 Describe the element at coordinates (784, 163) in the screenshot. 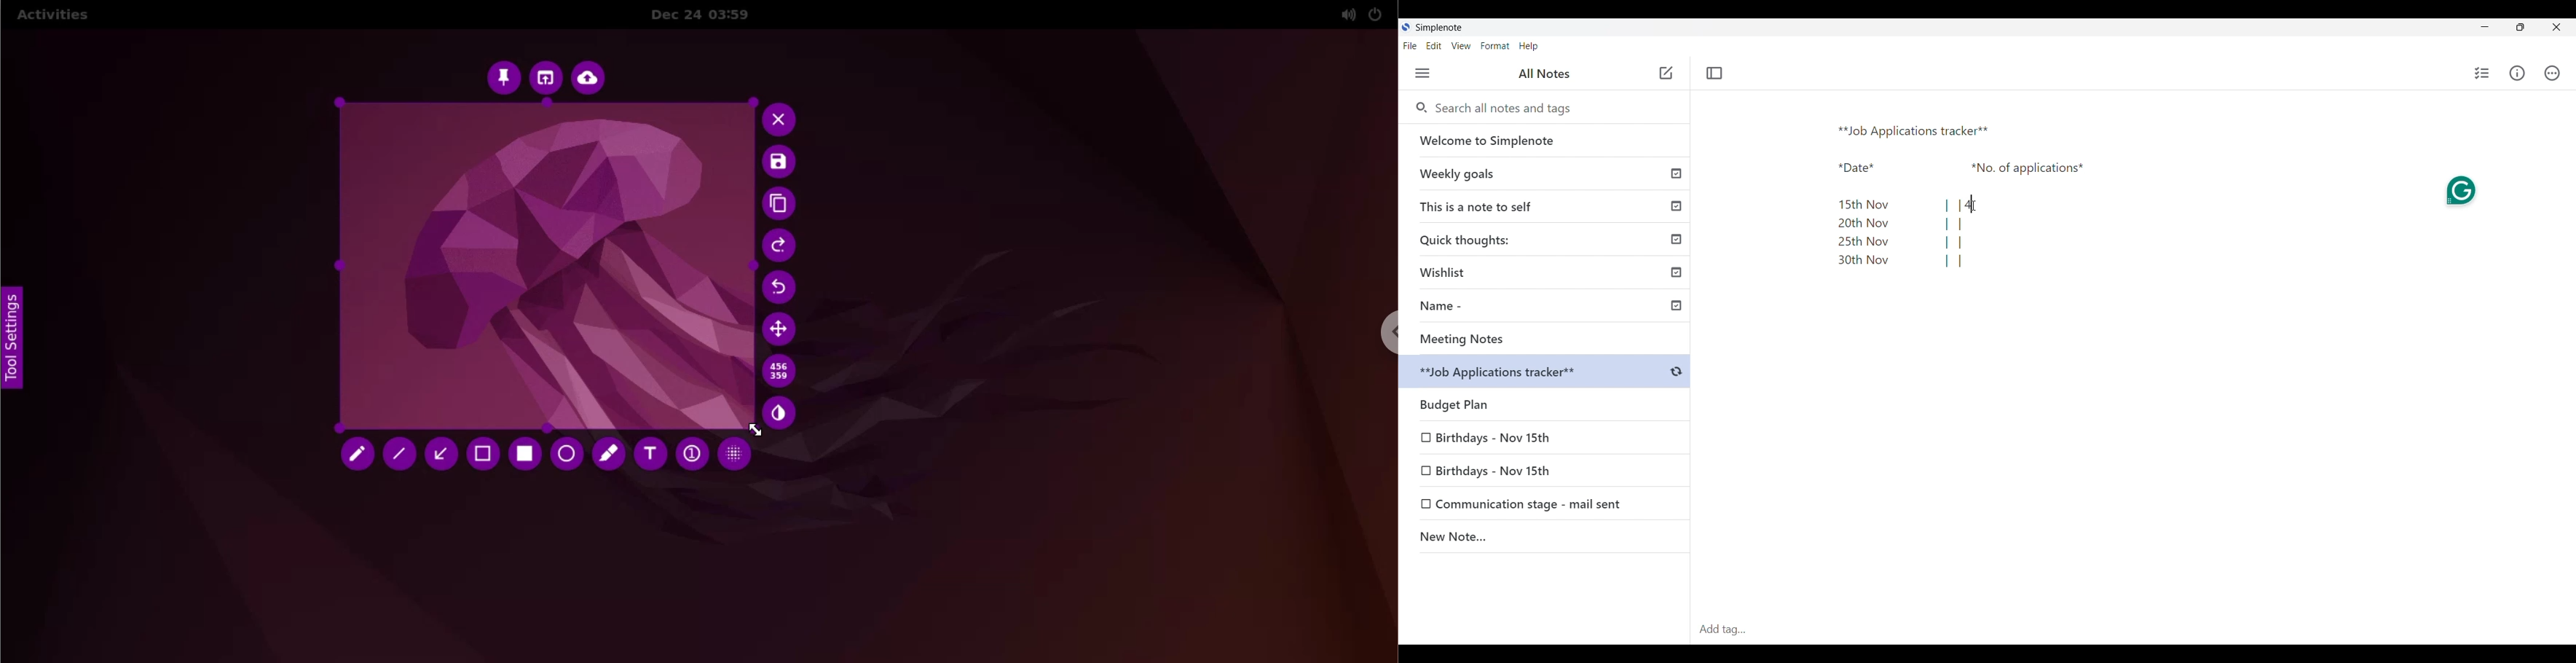

I see `save ` at that location.